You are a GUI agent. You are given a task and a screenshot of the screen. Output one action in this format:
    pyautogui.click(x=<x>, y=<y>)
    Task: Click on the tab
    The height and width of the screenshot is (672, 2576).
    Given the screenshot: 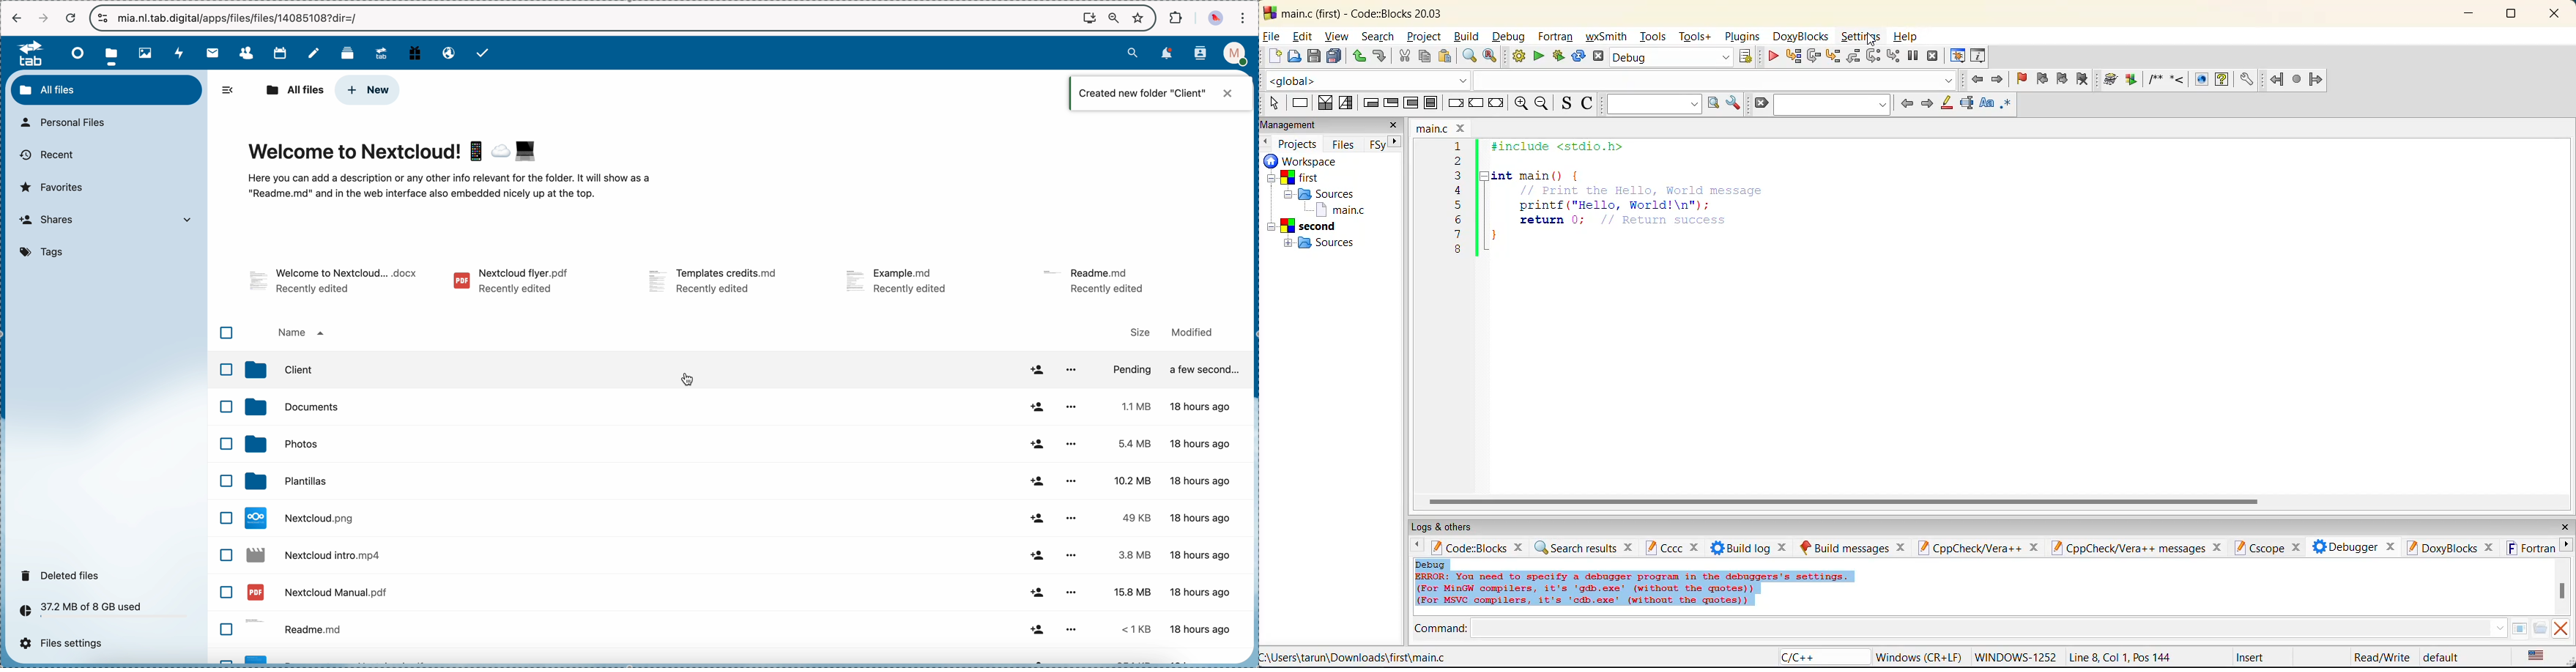 What is the action you would take?
    pyautogui.click(x=26, y=53)
    